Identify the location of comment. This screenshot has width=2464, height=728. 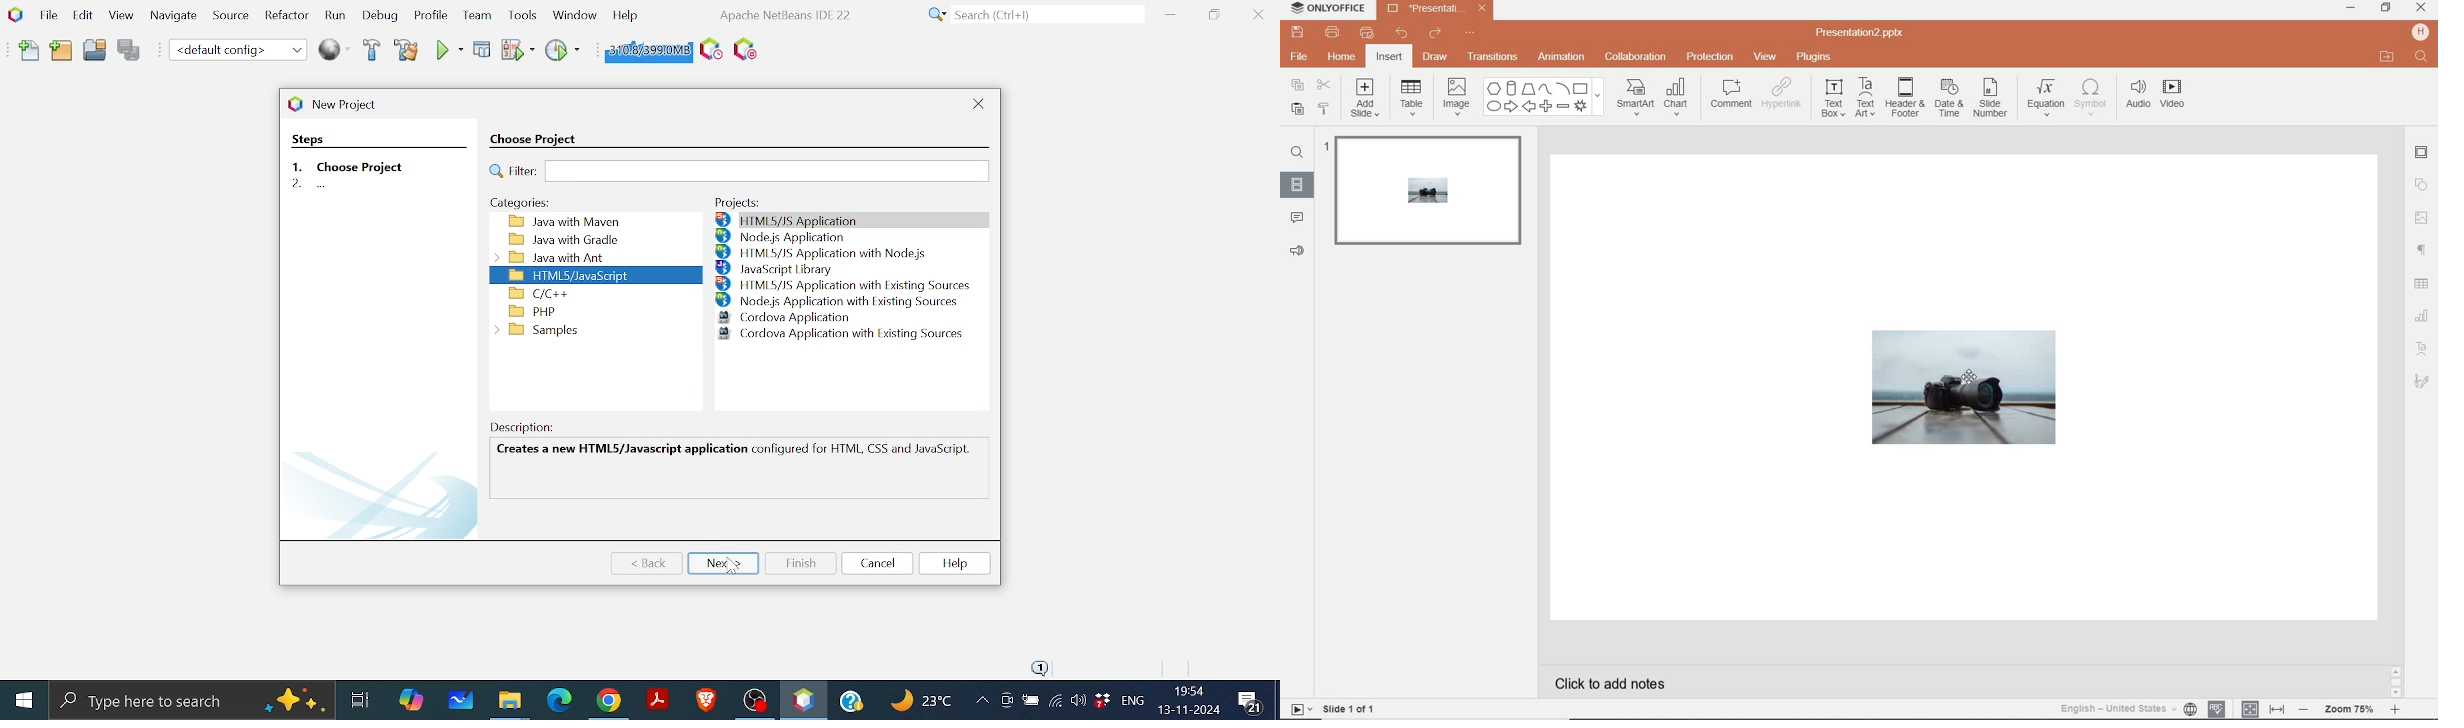
(1732, 96).